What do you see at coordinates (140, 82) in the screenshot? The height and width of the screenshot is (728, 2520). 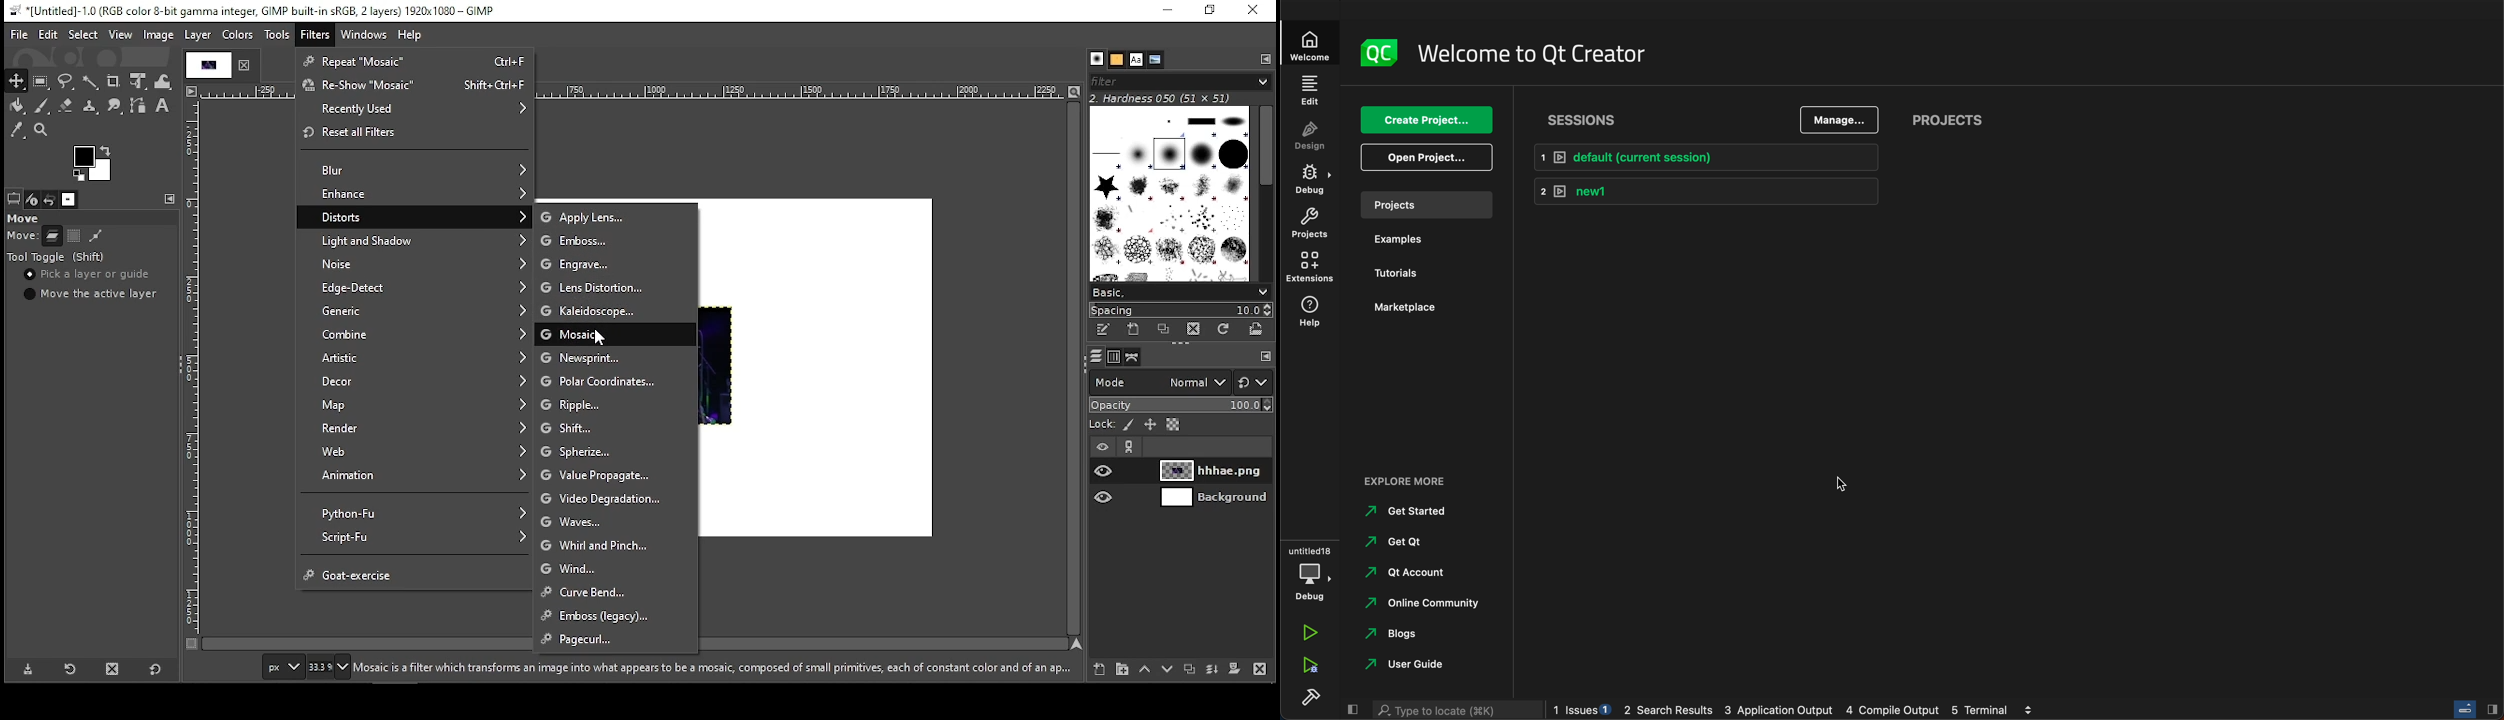 I see `unified transform tool` at bounding box center [140, 82].